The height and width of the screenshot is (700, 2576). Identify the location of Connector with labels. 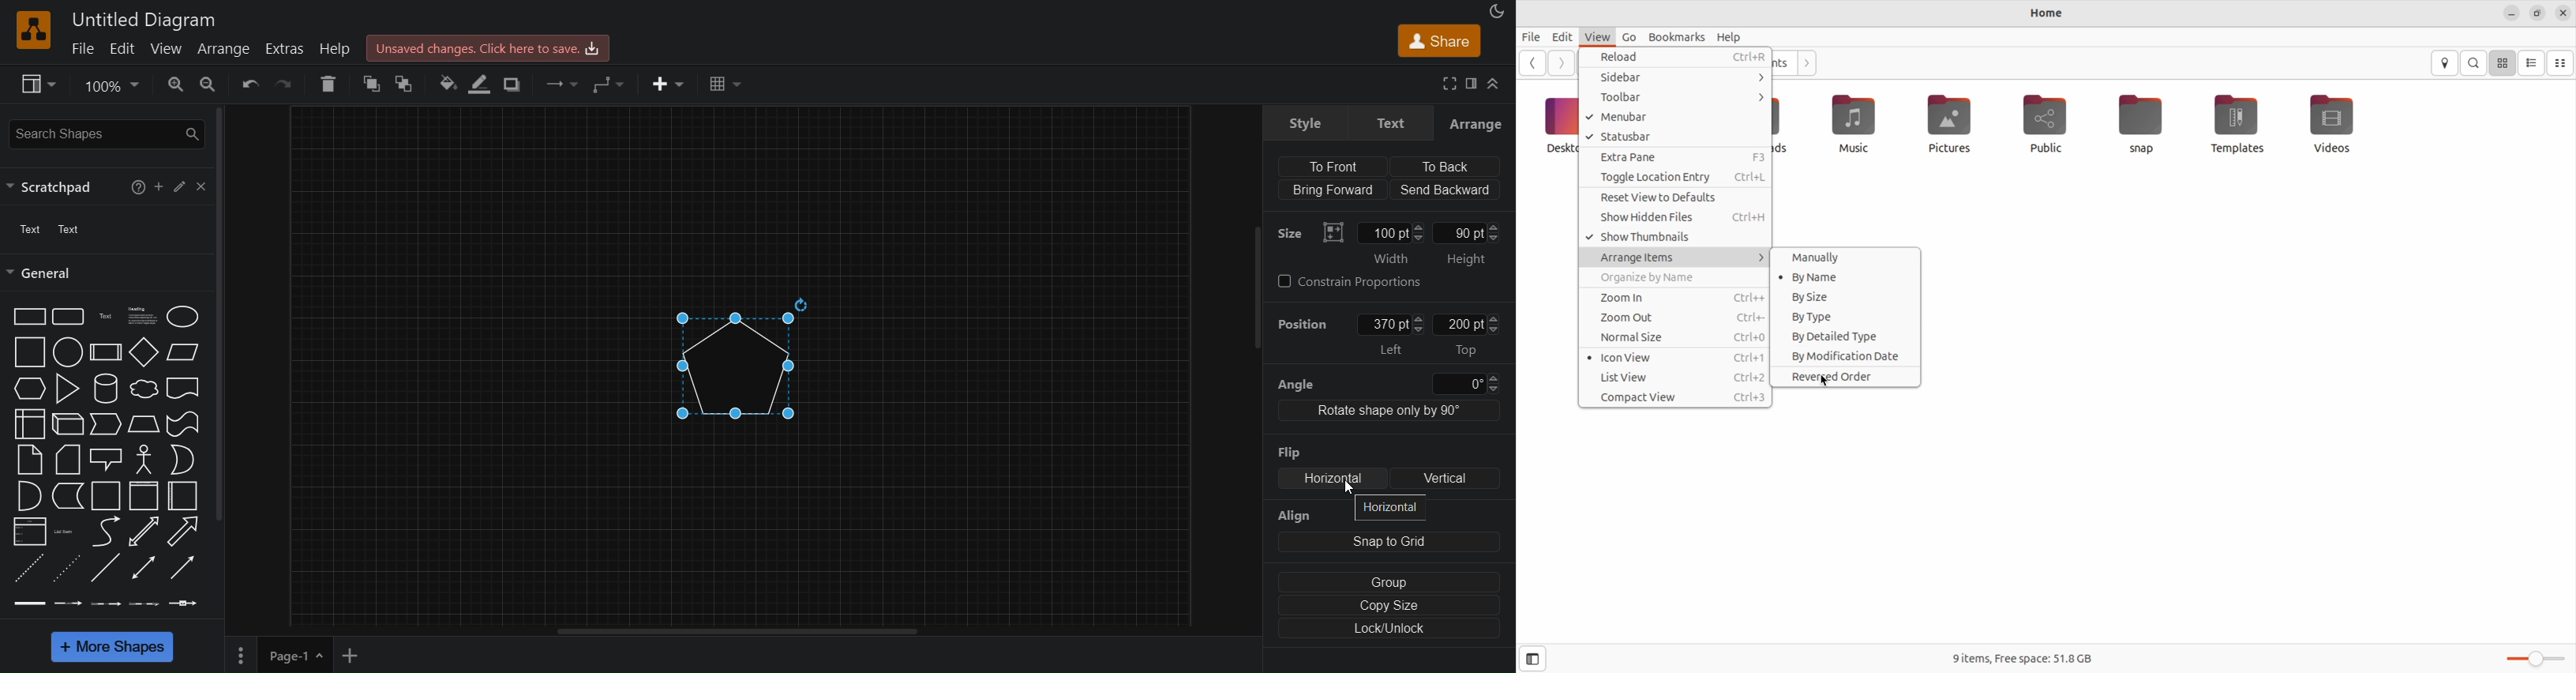
(67, 603).